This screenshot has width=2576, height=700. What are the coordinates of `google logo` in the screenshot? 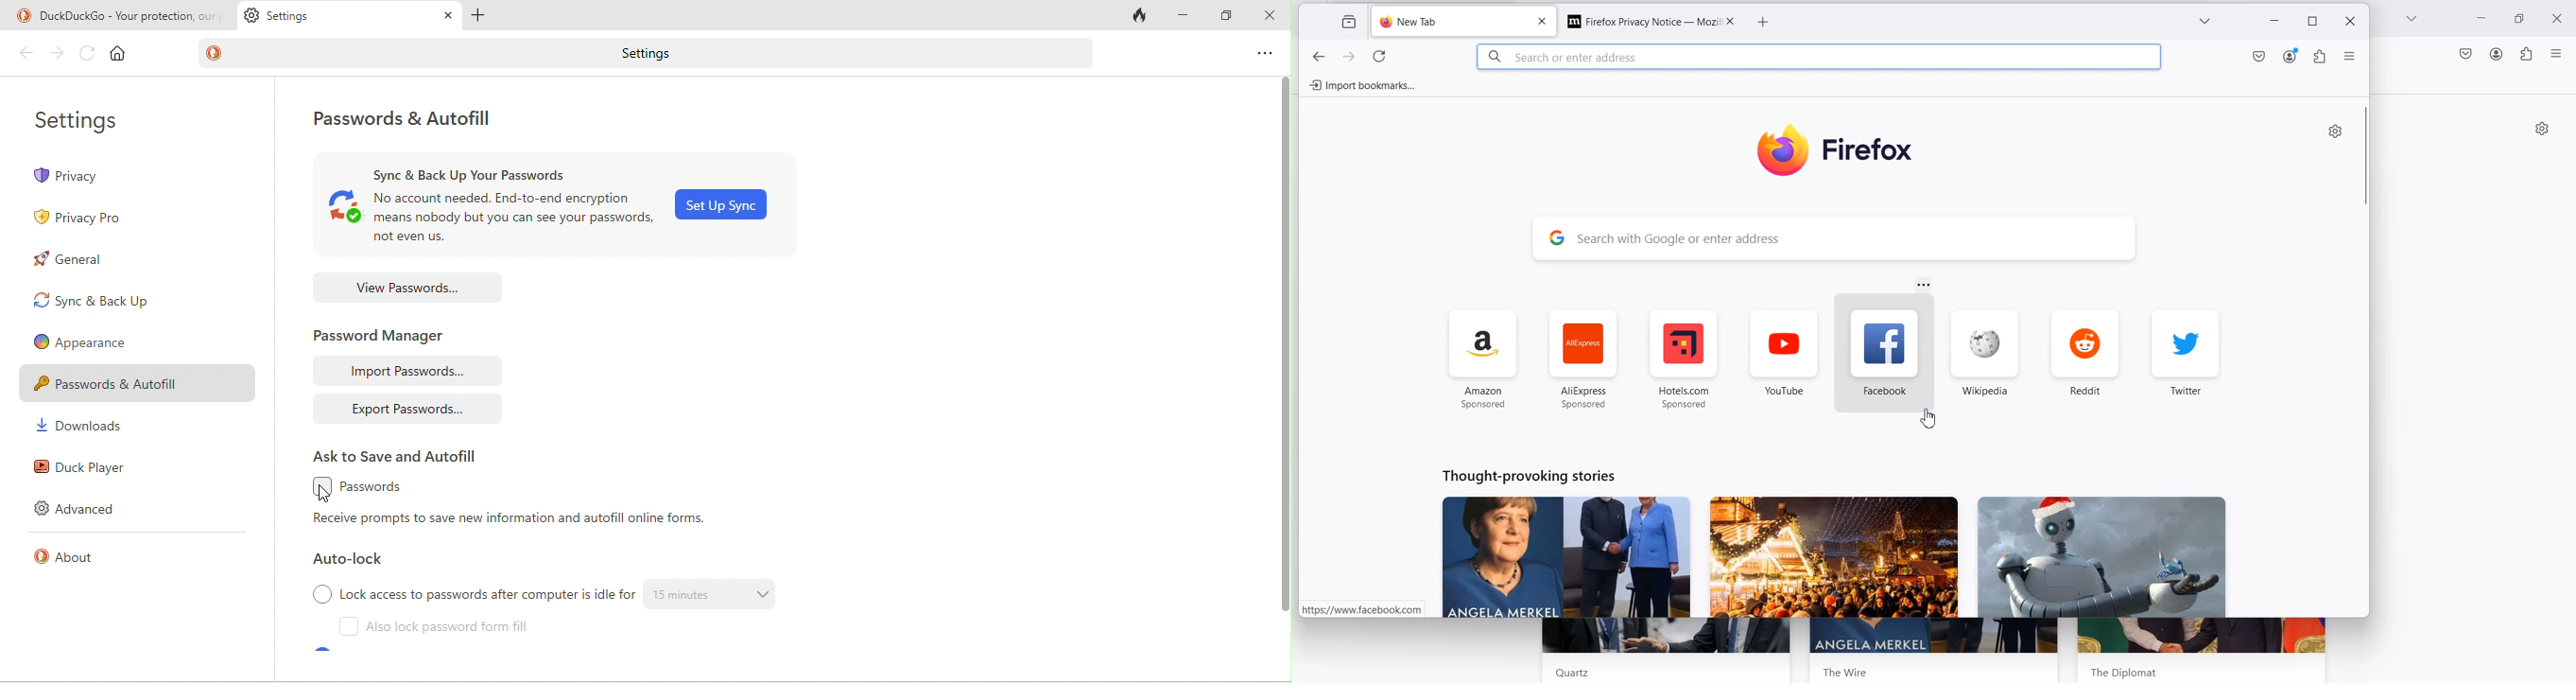 It's located at (1554, 238).